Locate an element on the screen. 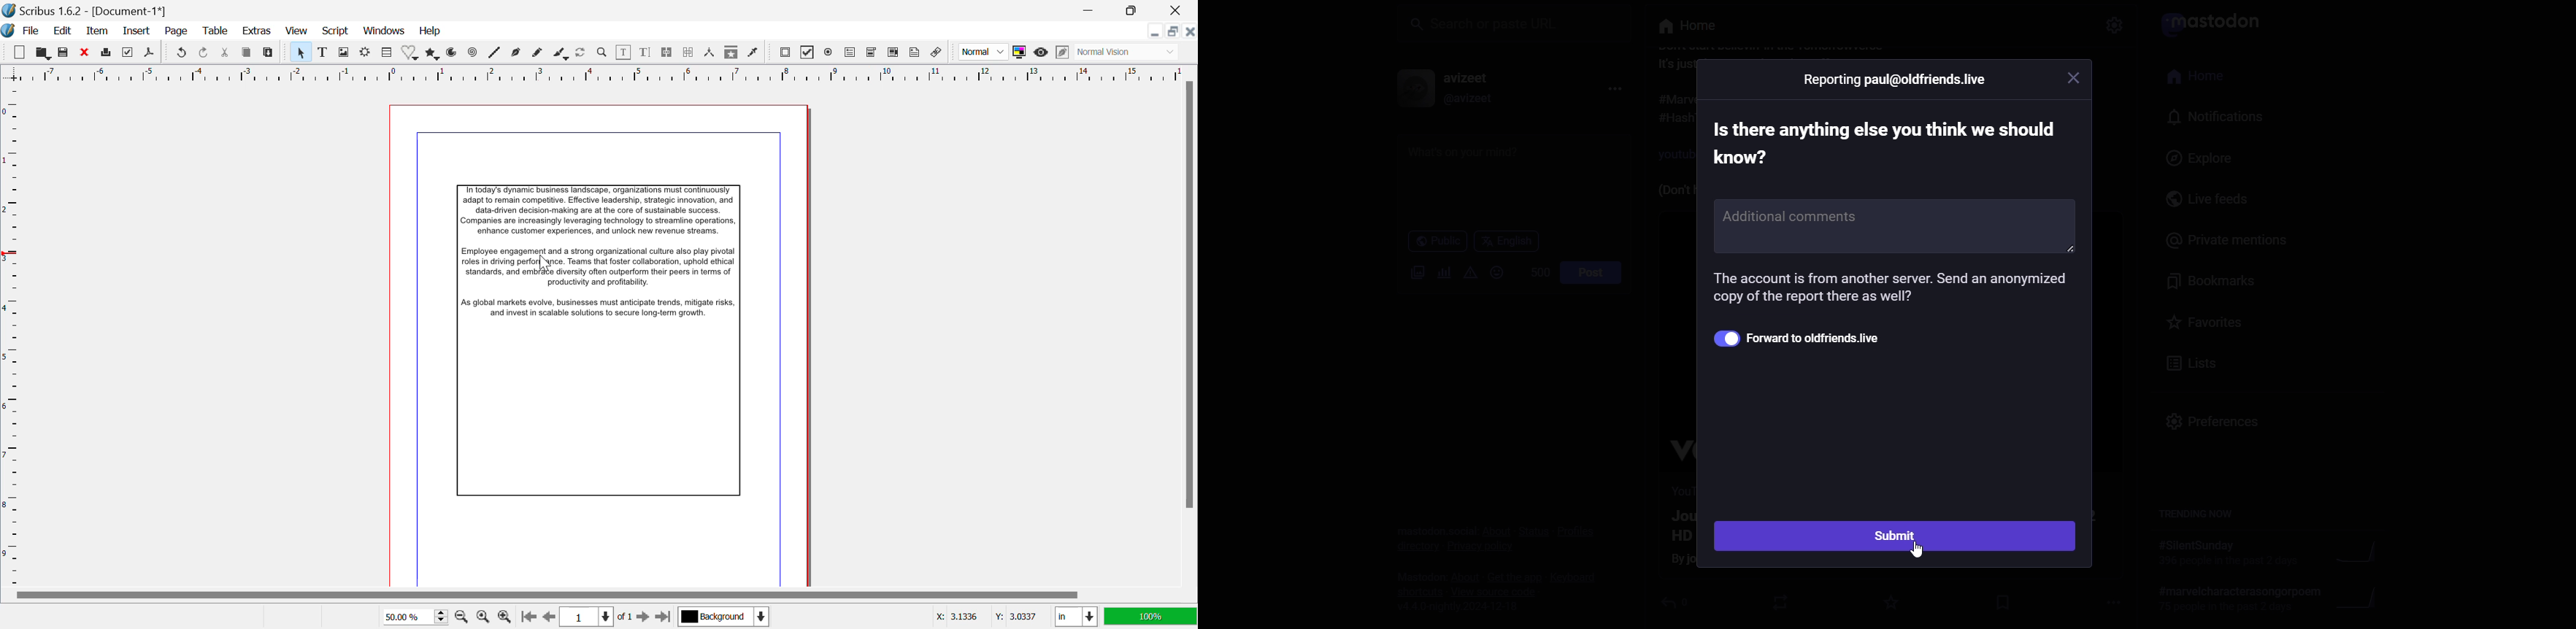 The height and width of the screenshot is (644, 2576). Pdf Push button is located at coordinates (785, 51).